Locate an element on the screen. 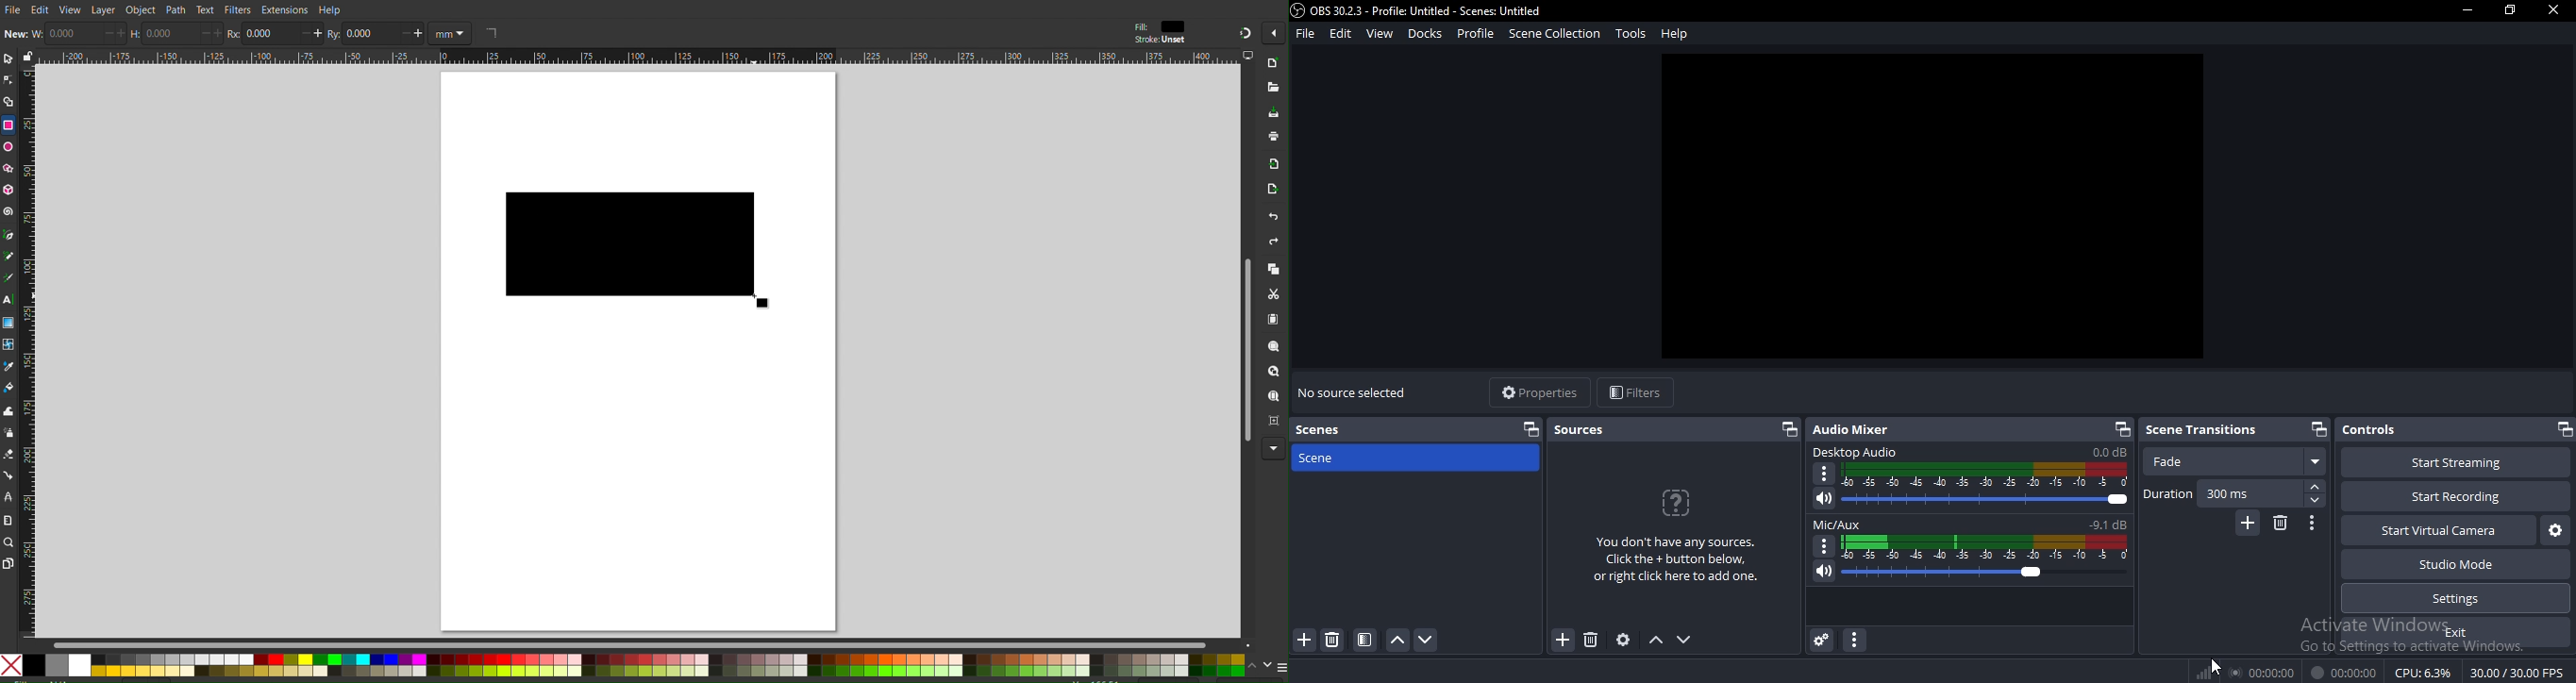 The image size is (2576, 700). Zoom Tool is located at coordinates (8, 542).